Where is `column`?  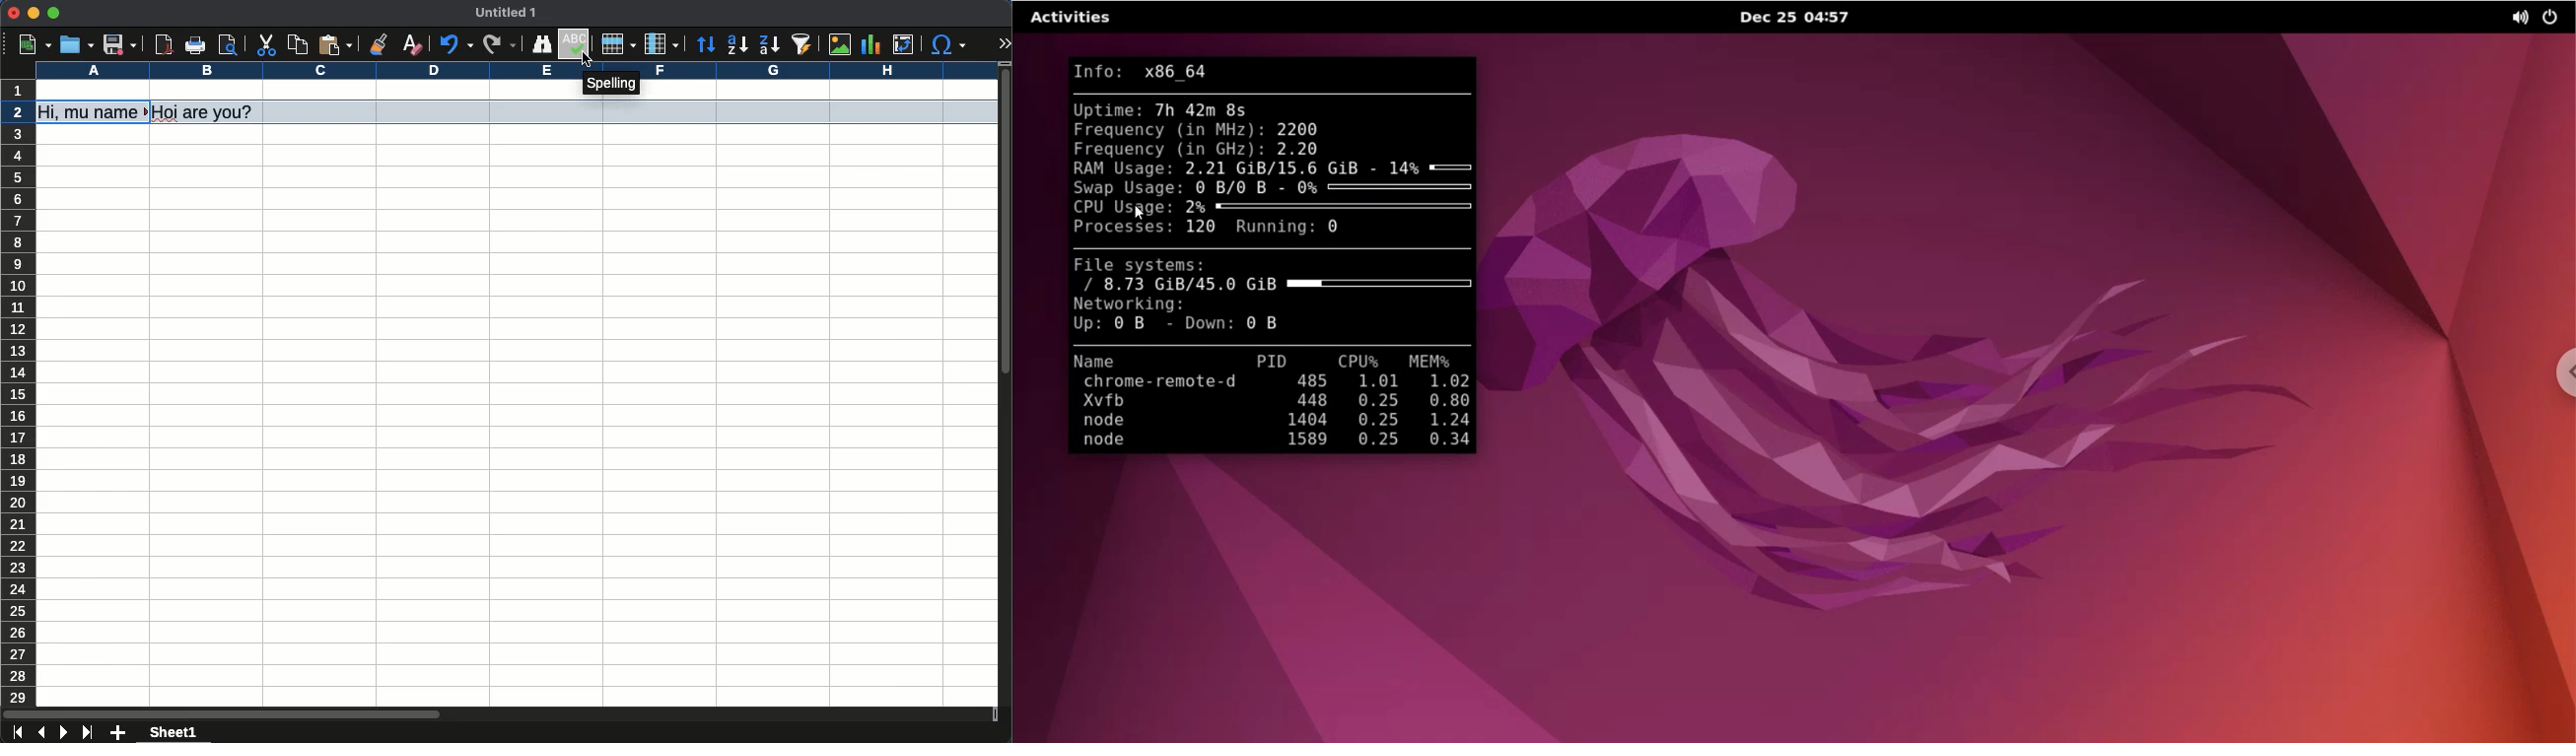
column is located at coordinates (661, 43).